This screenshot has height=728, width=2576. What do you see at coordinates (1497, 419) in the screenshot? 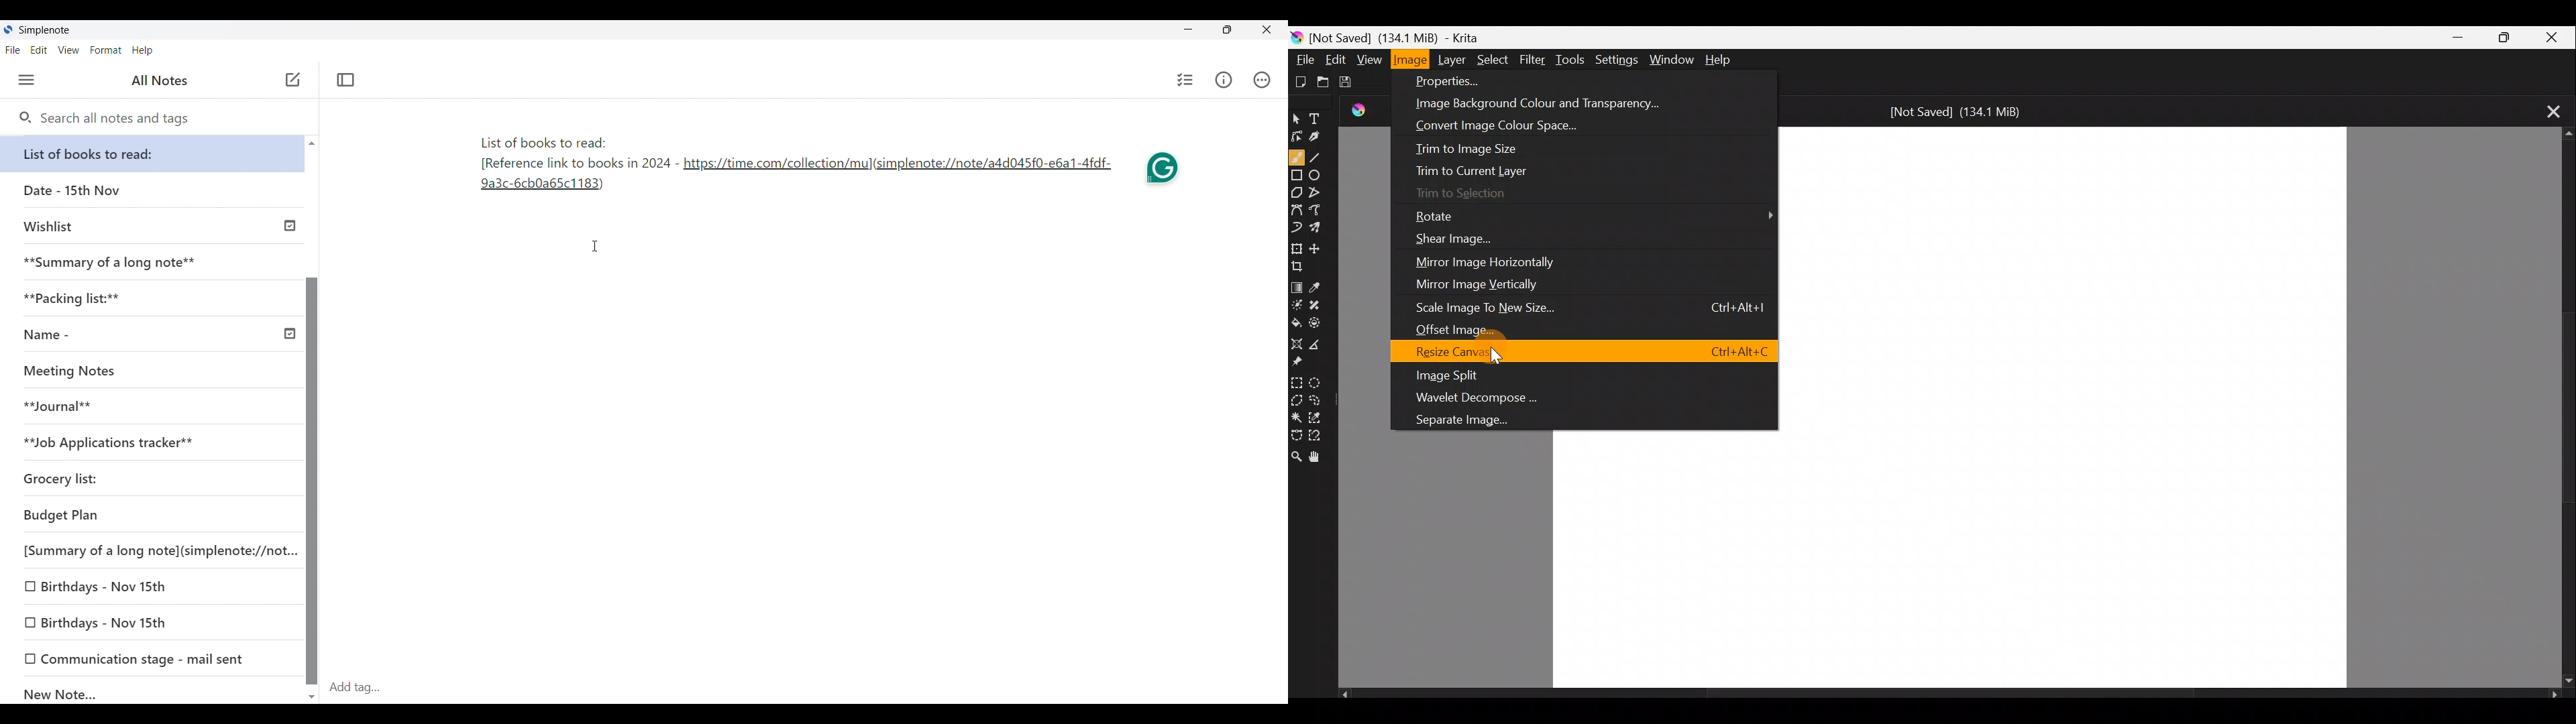
I see `Separate image` at bounding box center [1497, 419].